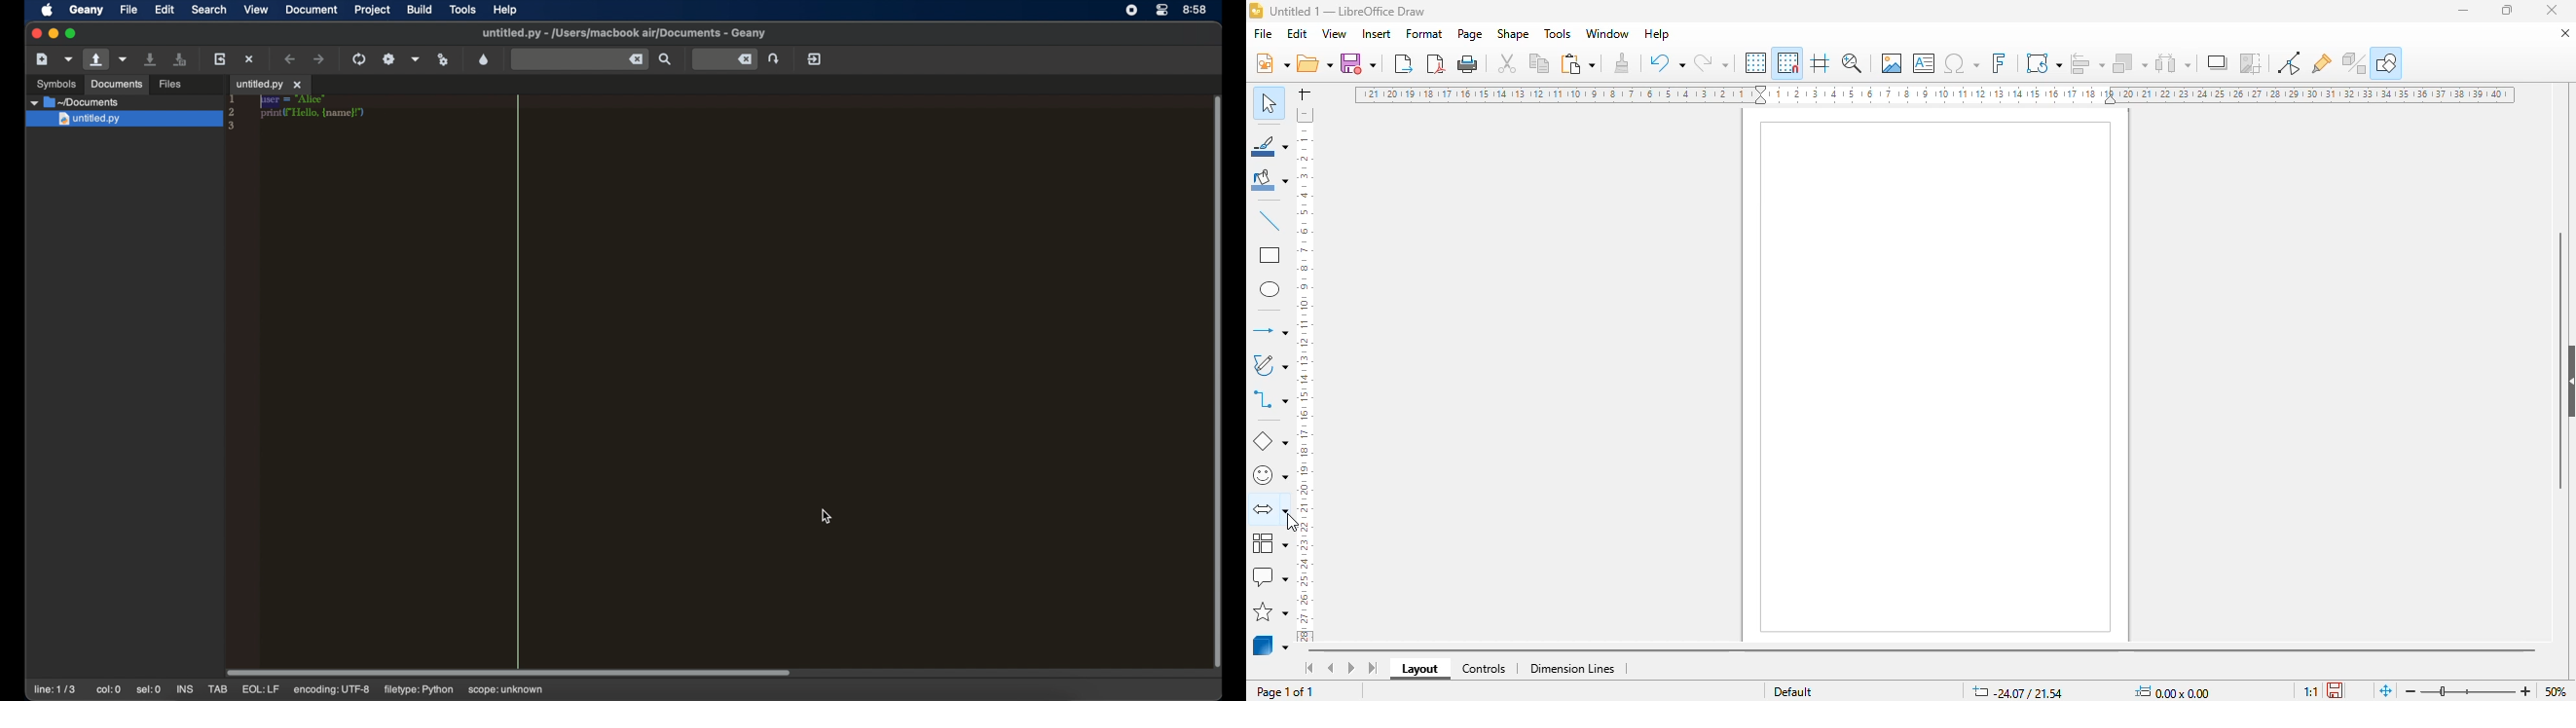 The image size is (2576, 728). Describe the element at coordinates (2463, 12) in the screenshot. I see `minimize` at that location.